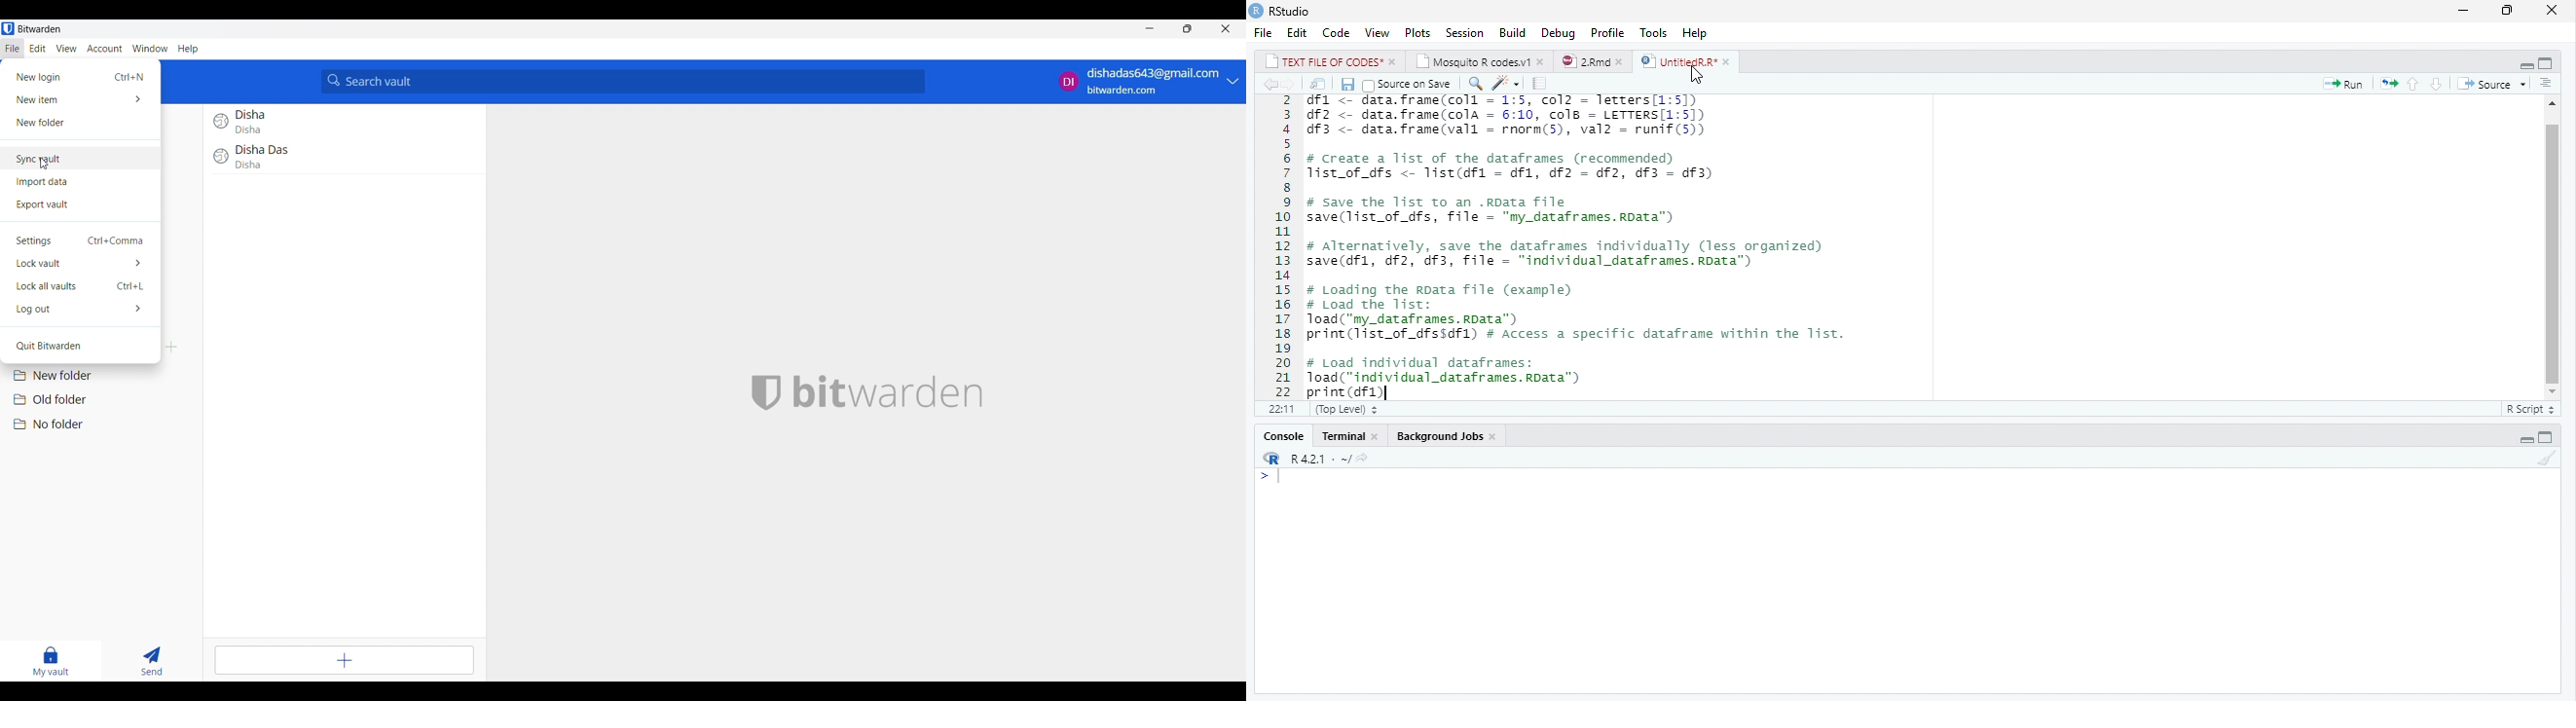 The height and width of the screenshot is (728, 2576). Describe the element at coordinates (1697, 76) in the screenshot. I see `Mouse Cursor` at that location.